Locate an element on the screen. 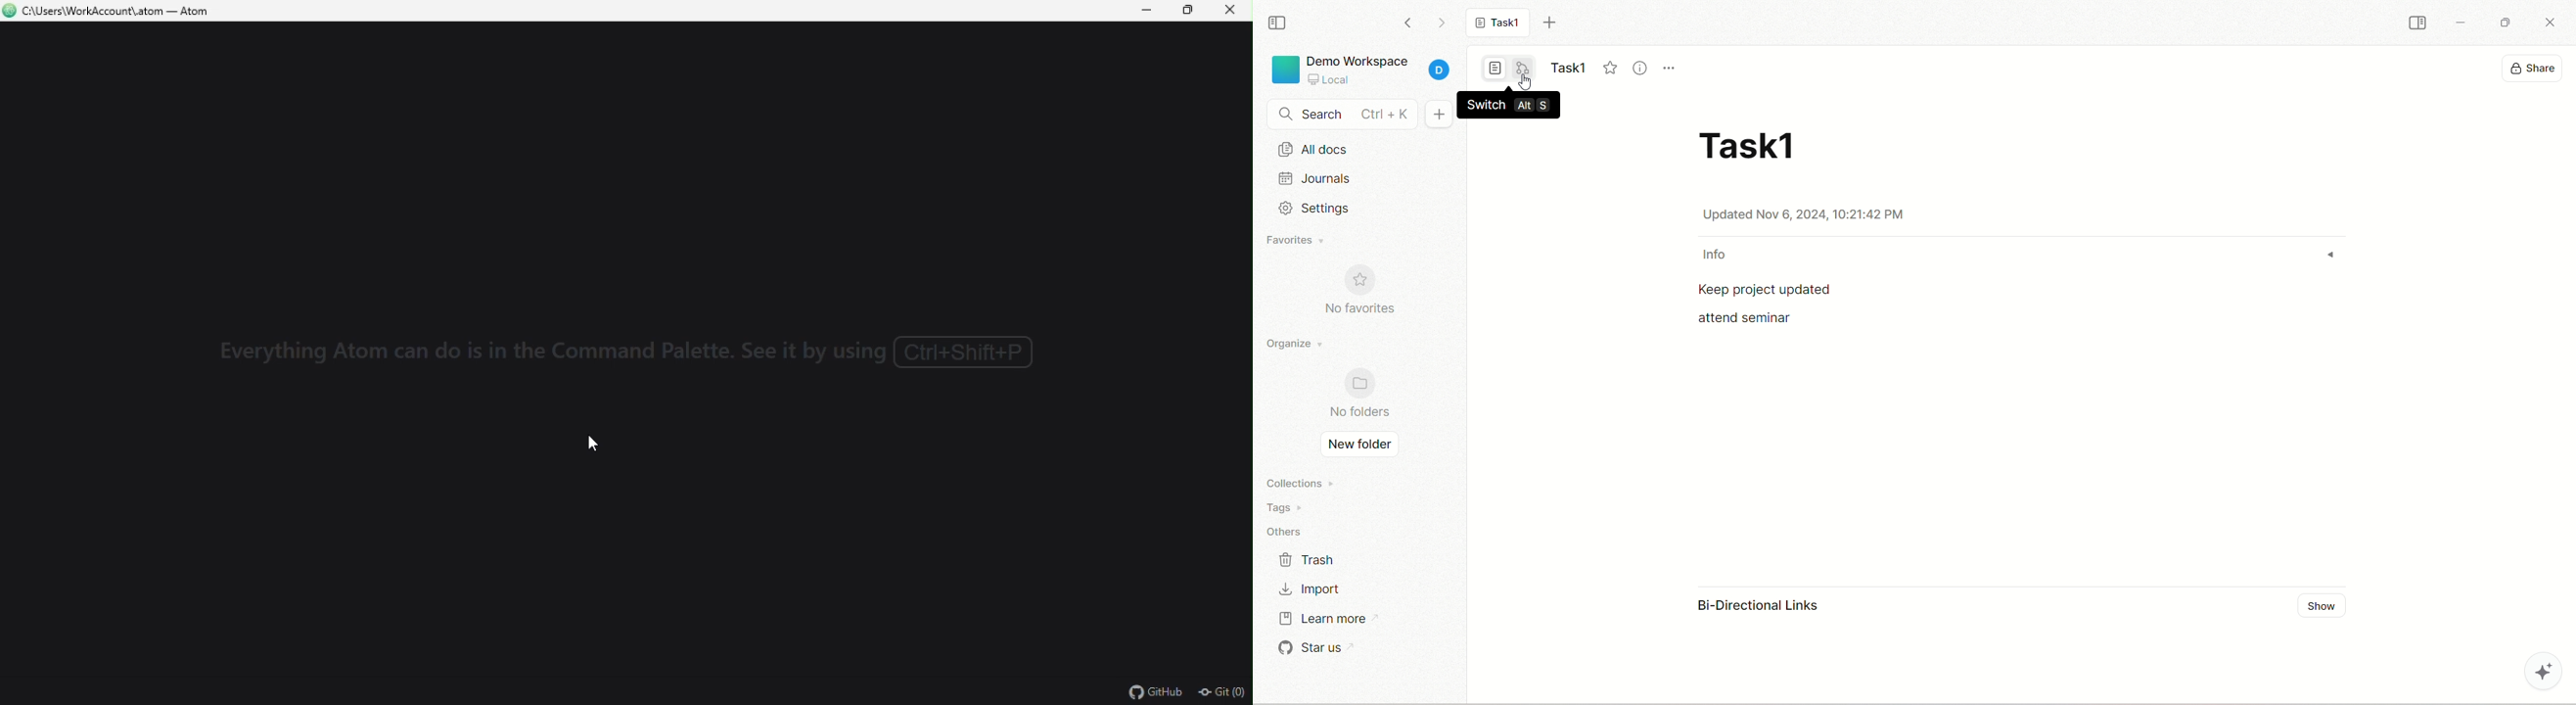 The width and height of the screenshot is (2576, 728). Restore is located at coordinates (1187, 10).